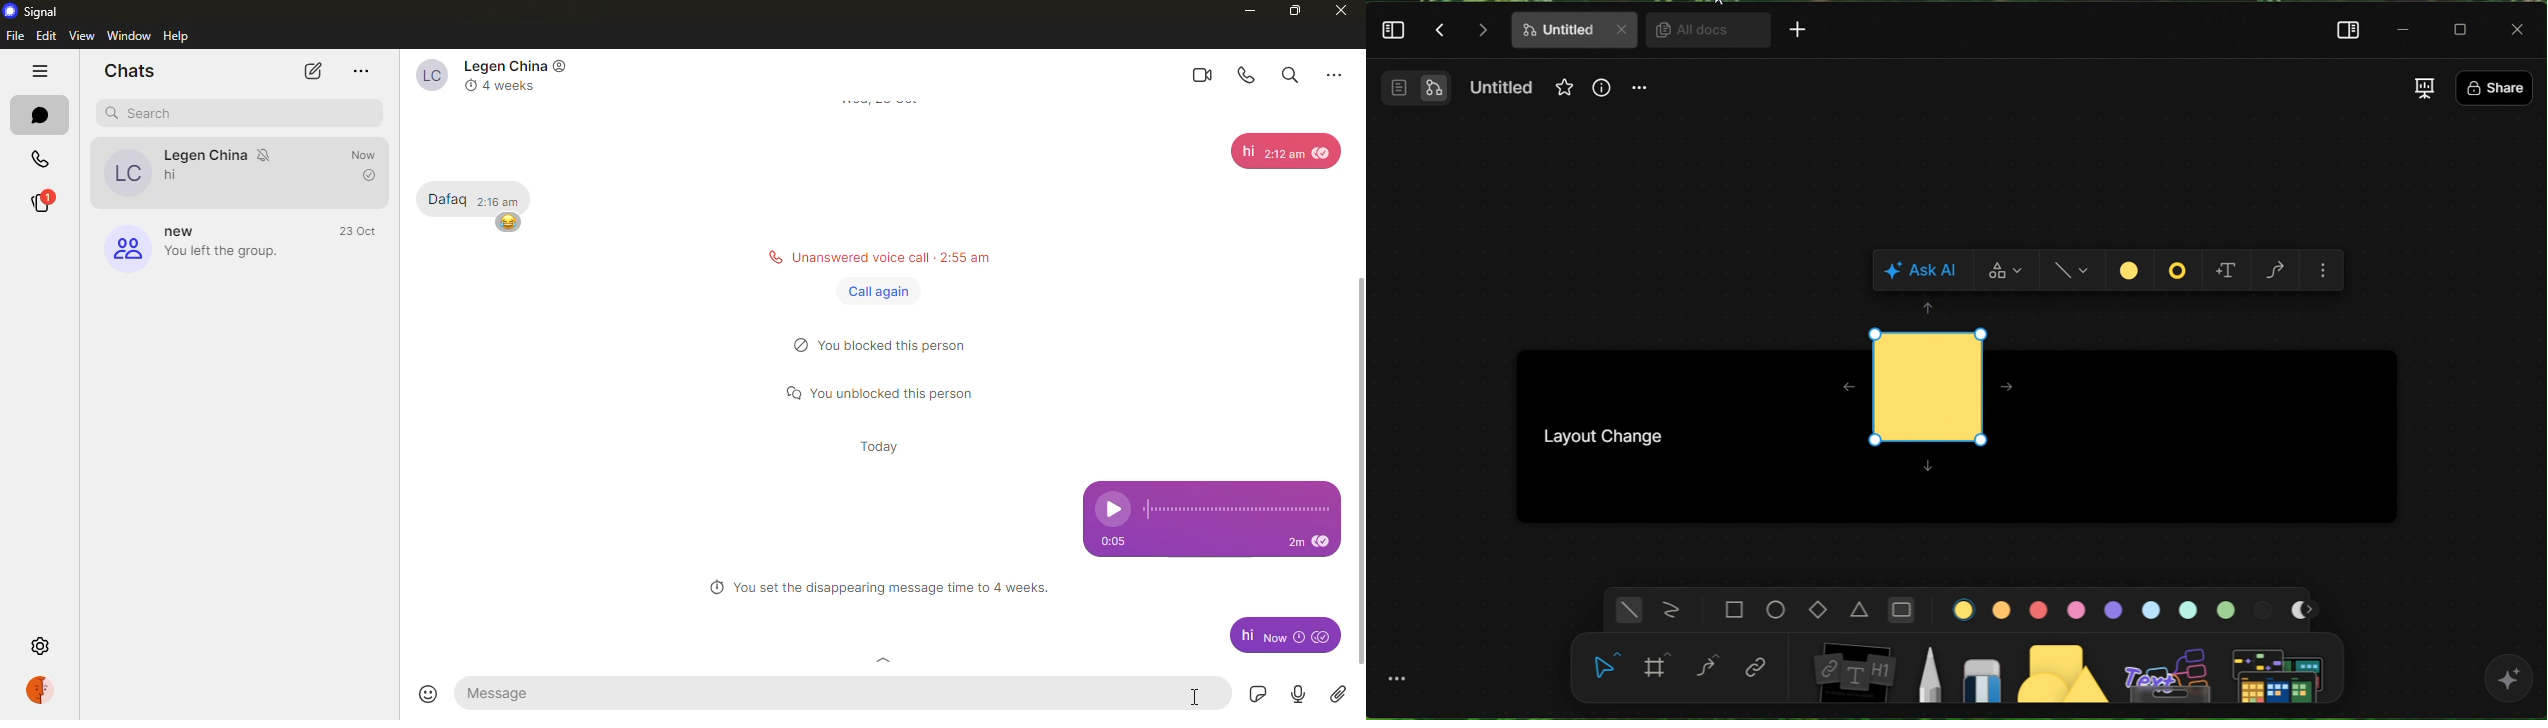  I want to click on seen, so click(1326, 542).